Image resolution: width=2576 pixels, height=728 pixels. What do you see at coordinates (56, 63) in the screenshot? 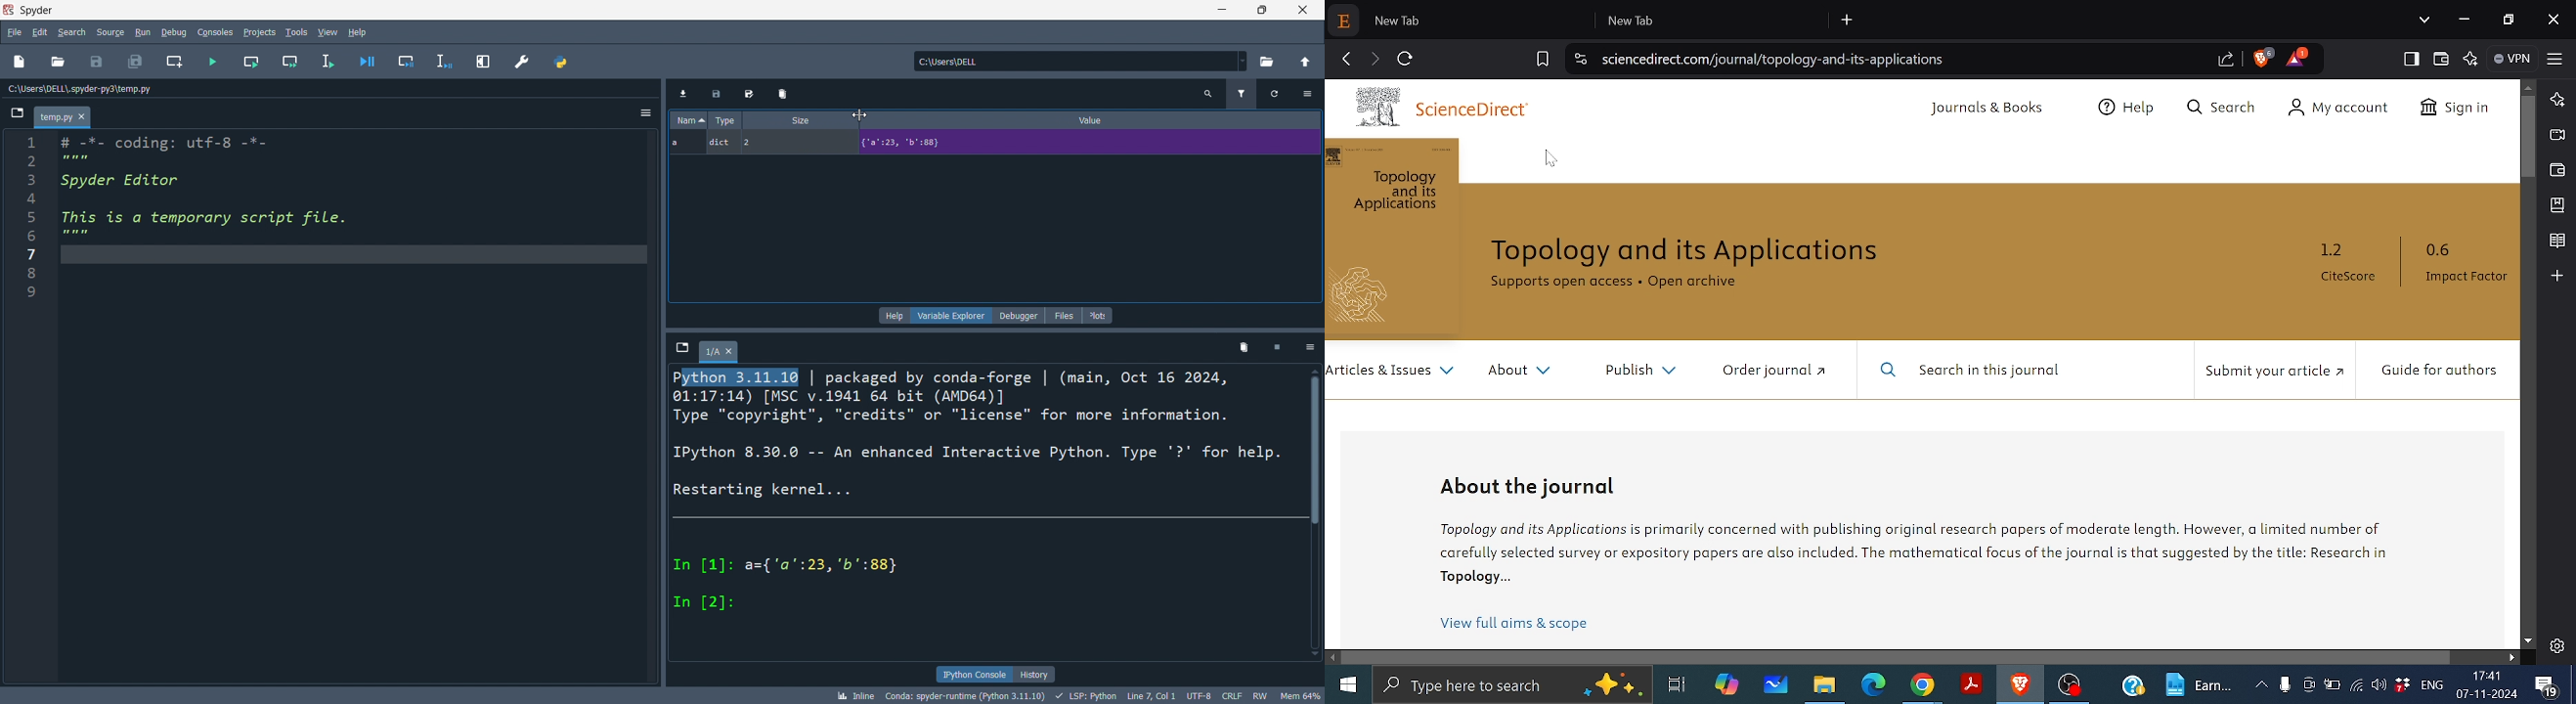
I see `open file` at bounding box center [56, 63].